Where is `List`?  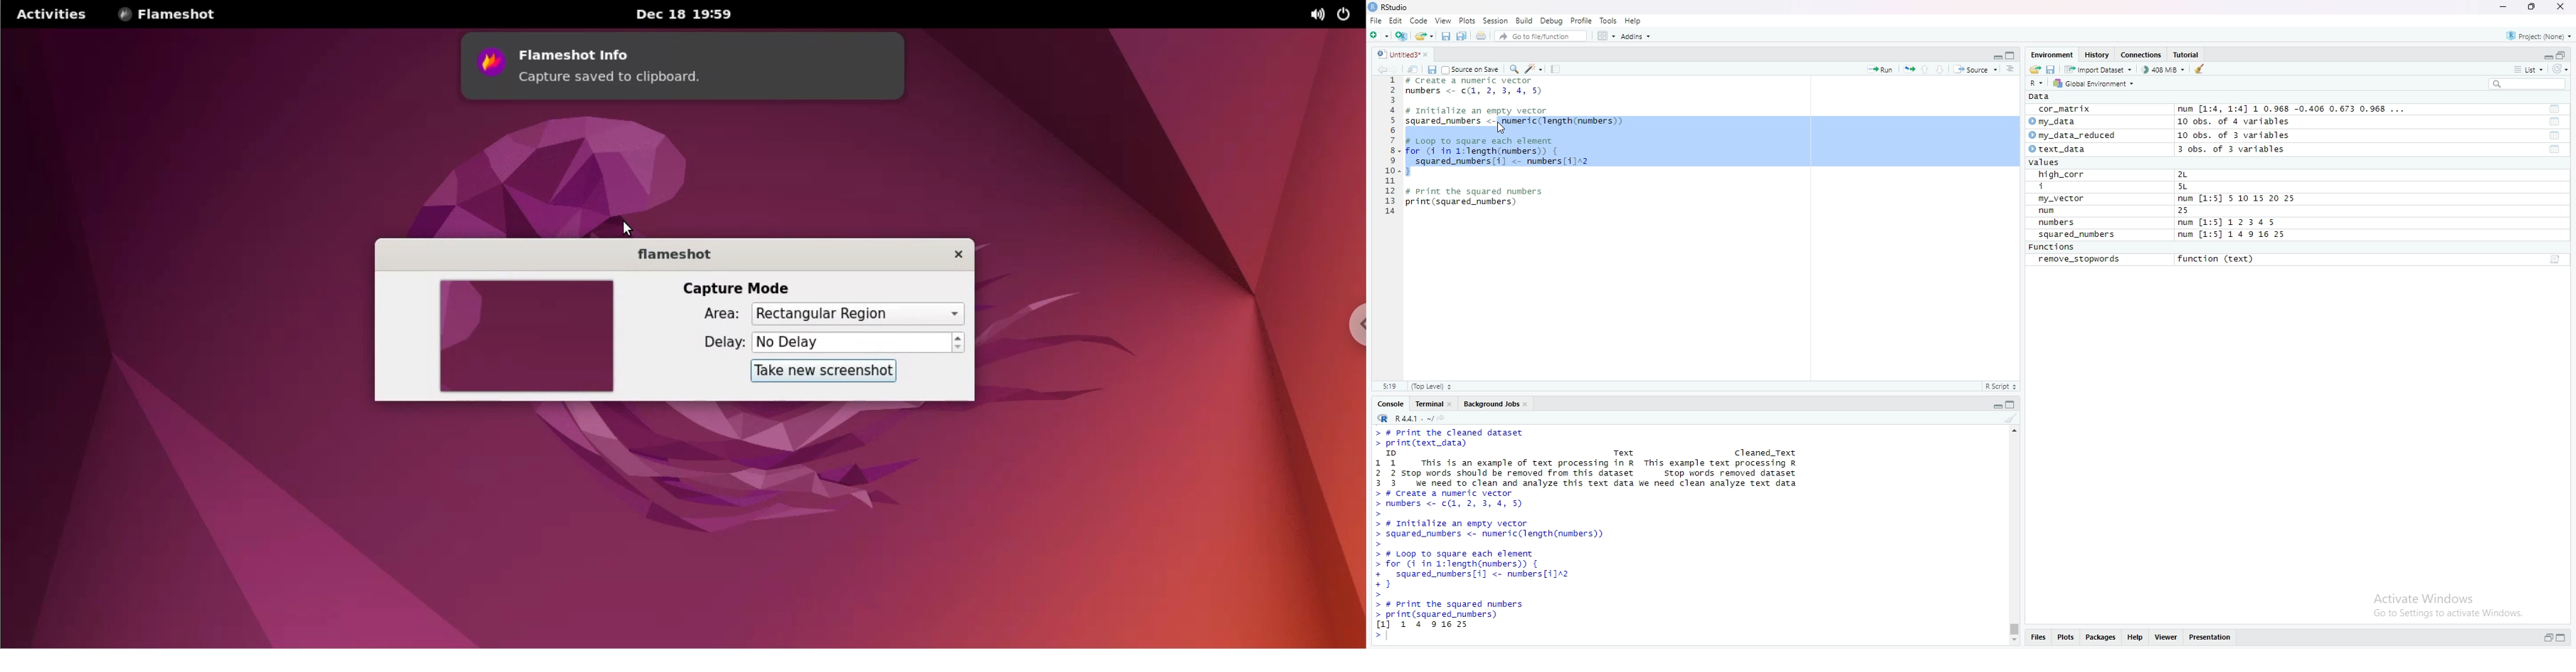
List is located at coordinates (2529, 69).